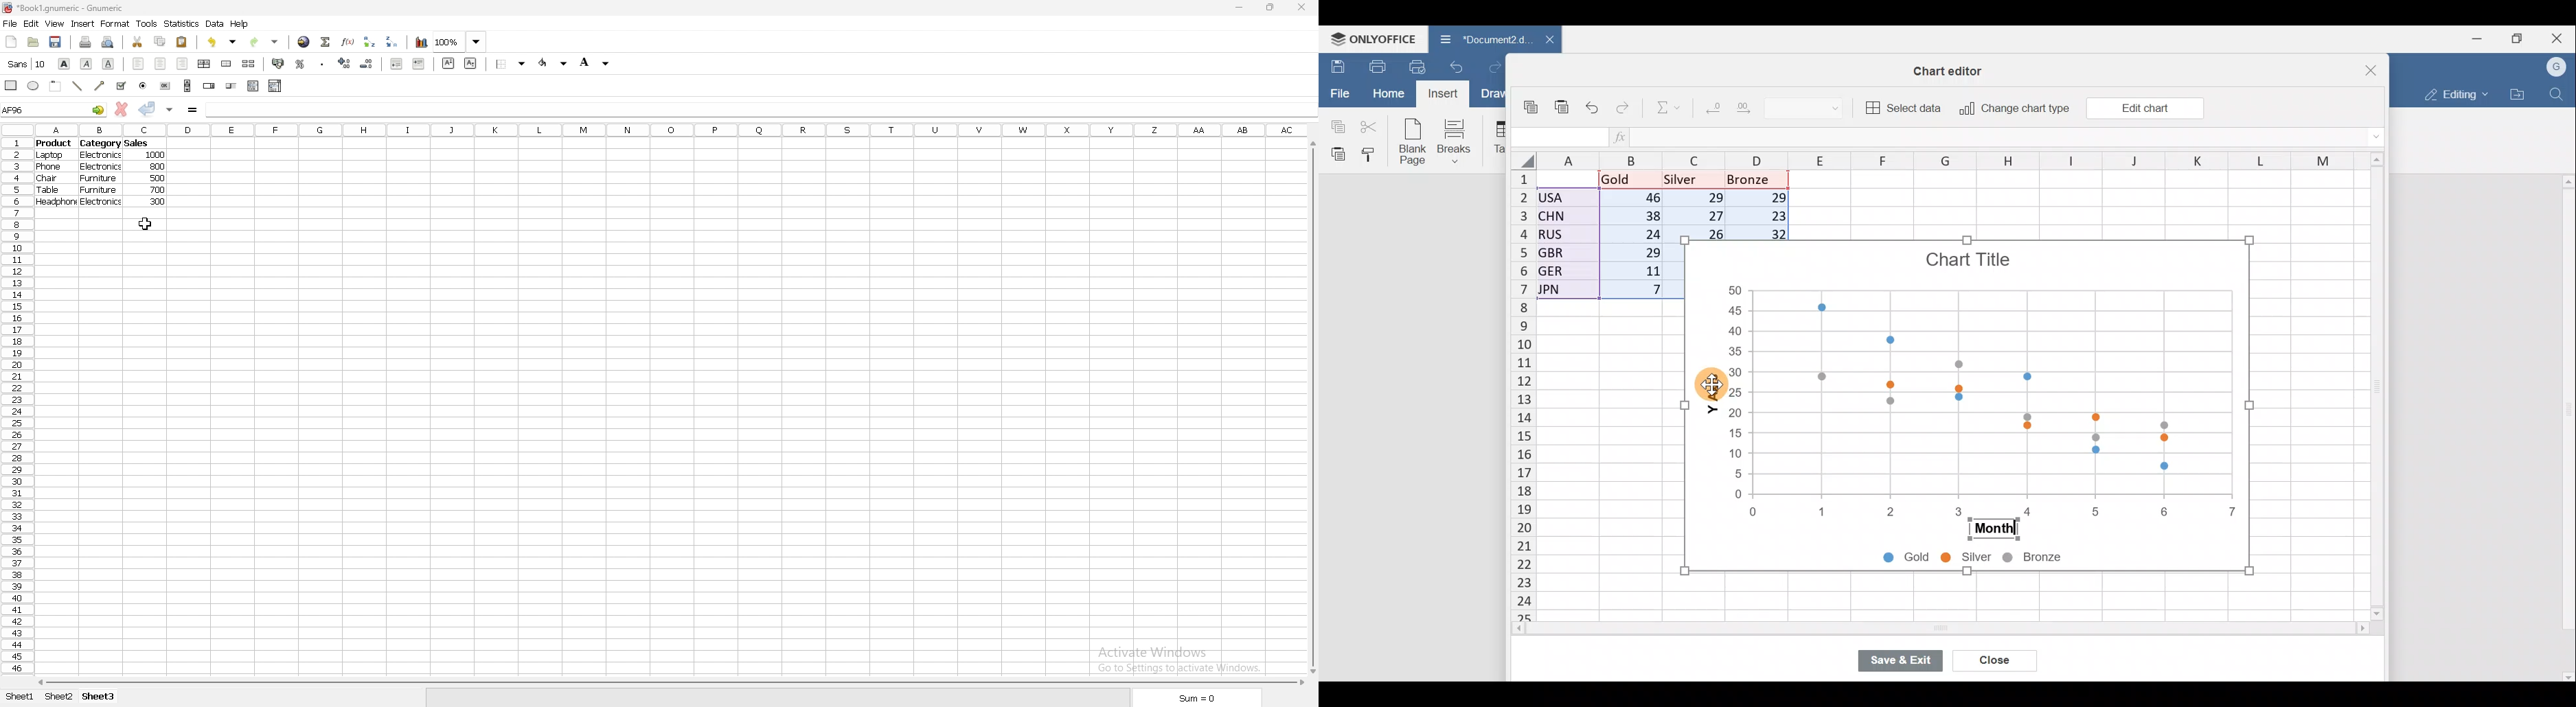 Image resolution: width=2576 pixels, height=728 pixels. What do you see at coordinates (34, 40) in the screenshot?
I see `open` at bounding box center [34, 40].